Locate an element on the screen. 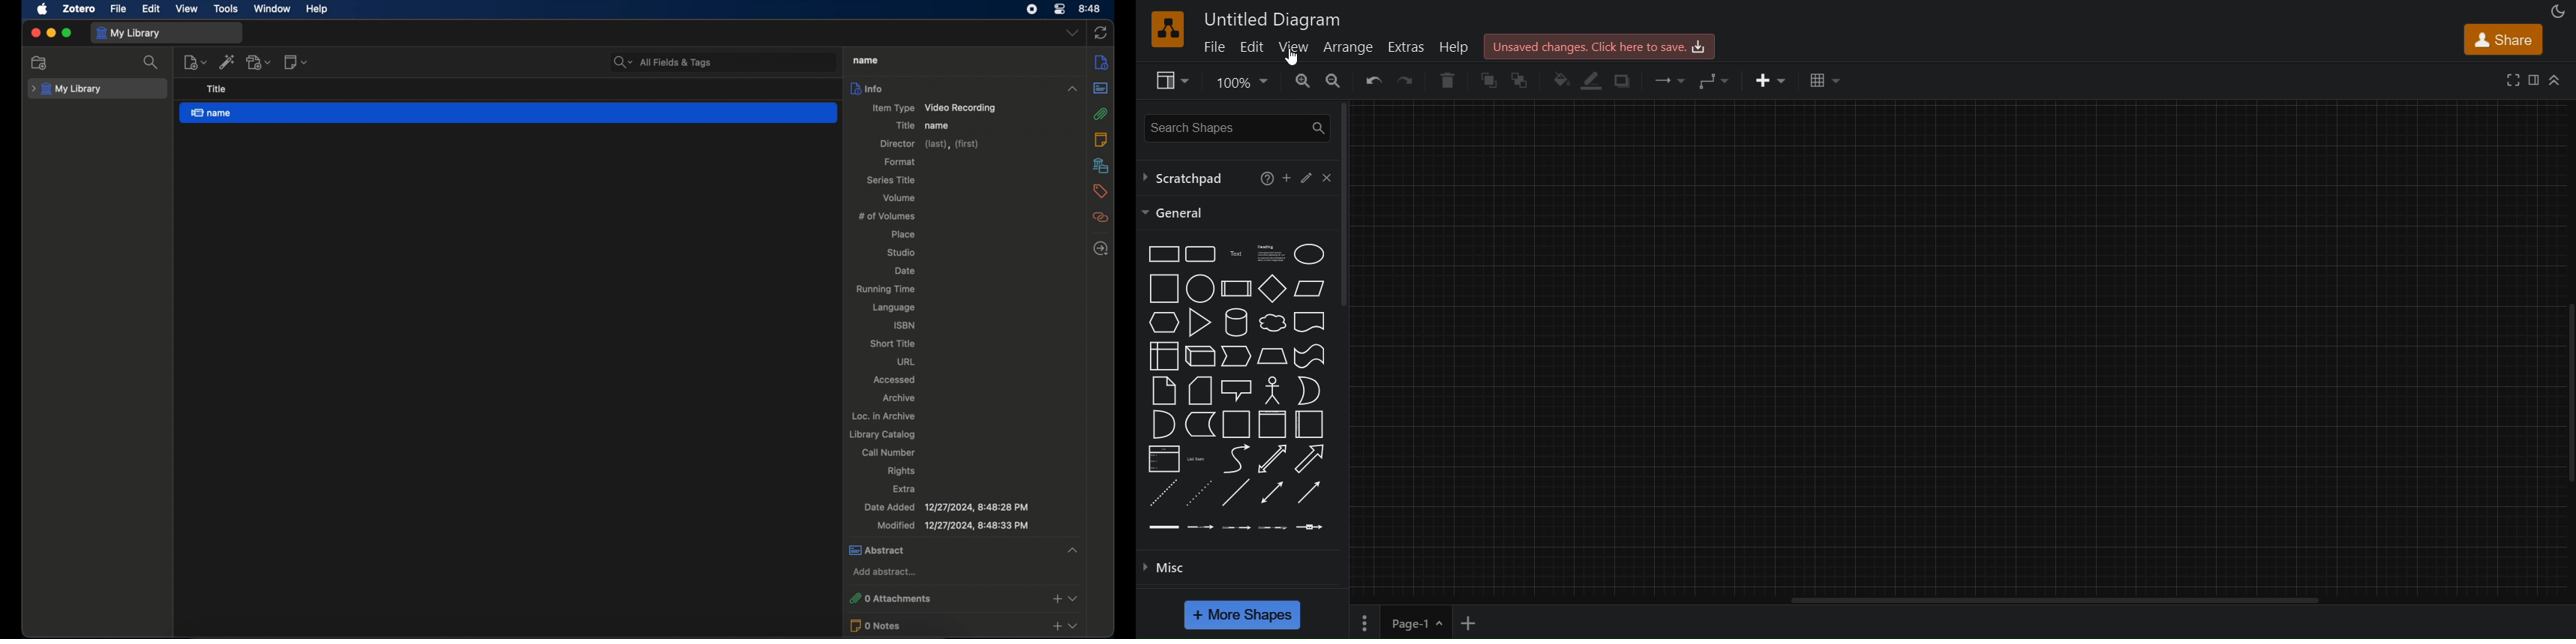 The image size is (2576, 644). format is located at coordinates (901, 162).